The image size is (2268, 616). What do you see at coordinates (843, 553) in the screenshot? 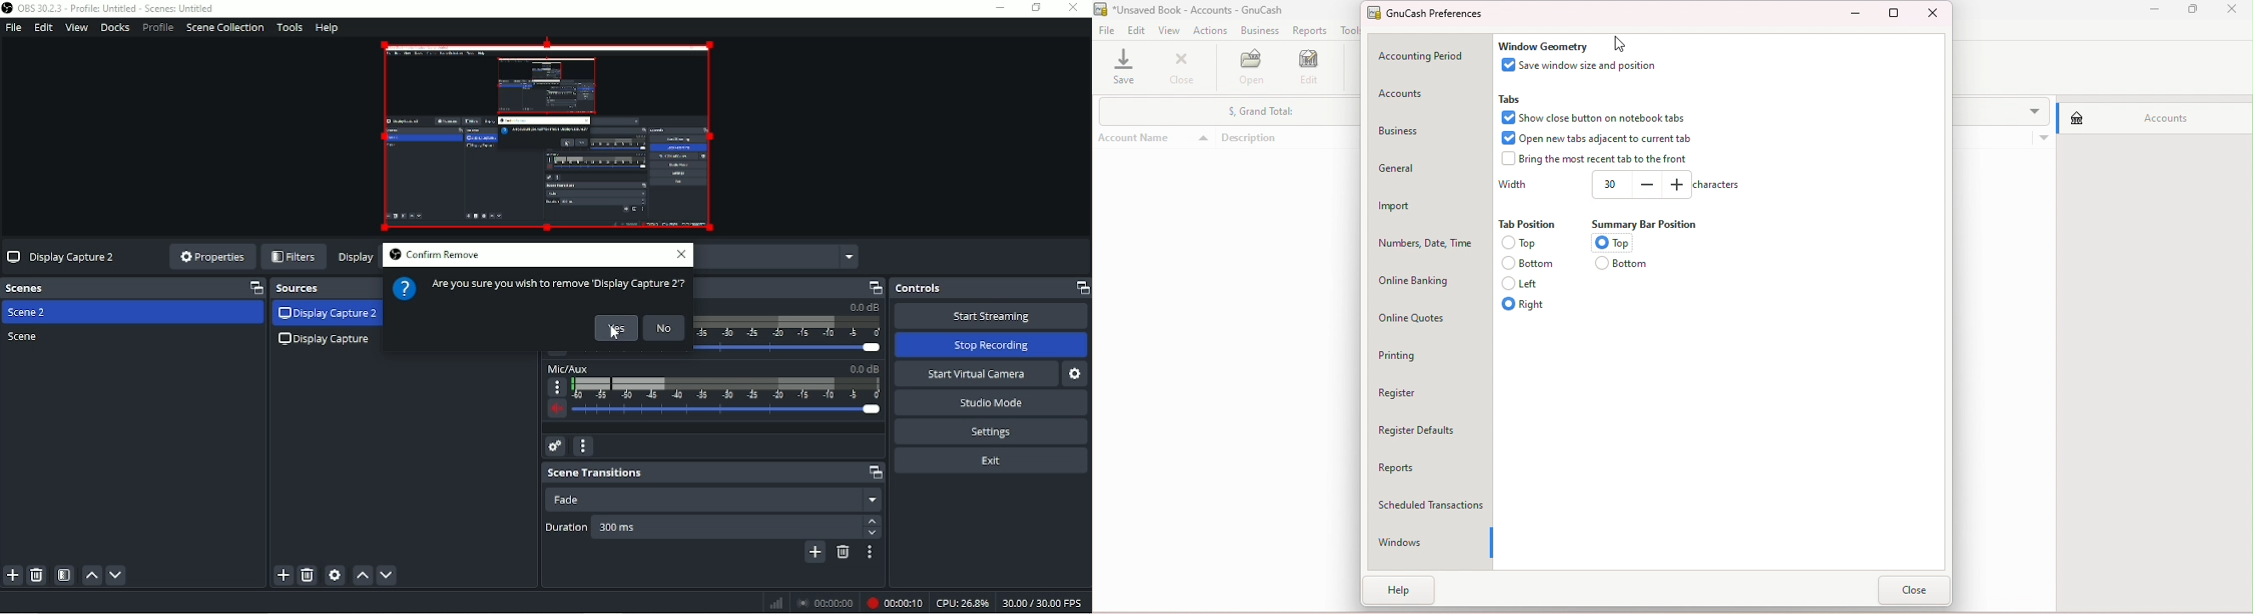
I see `Remove configurable transition` at bounding box center [843, 553].